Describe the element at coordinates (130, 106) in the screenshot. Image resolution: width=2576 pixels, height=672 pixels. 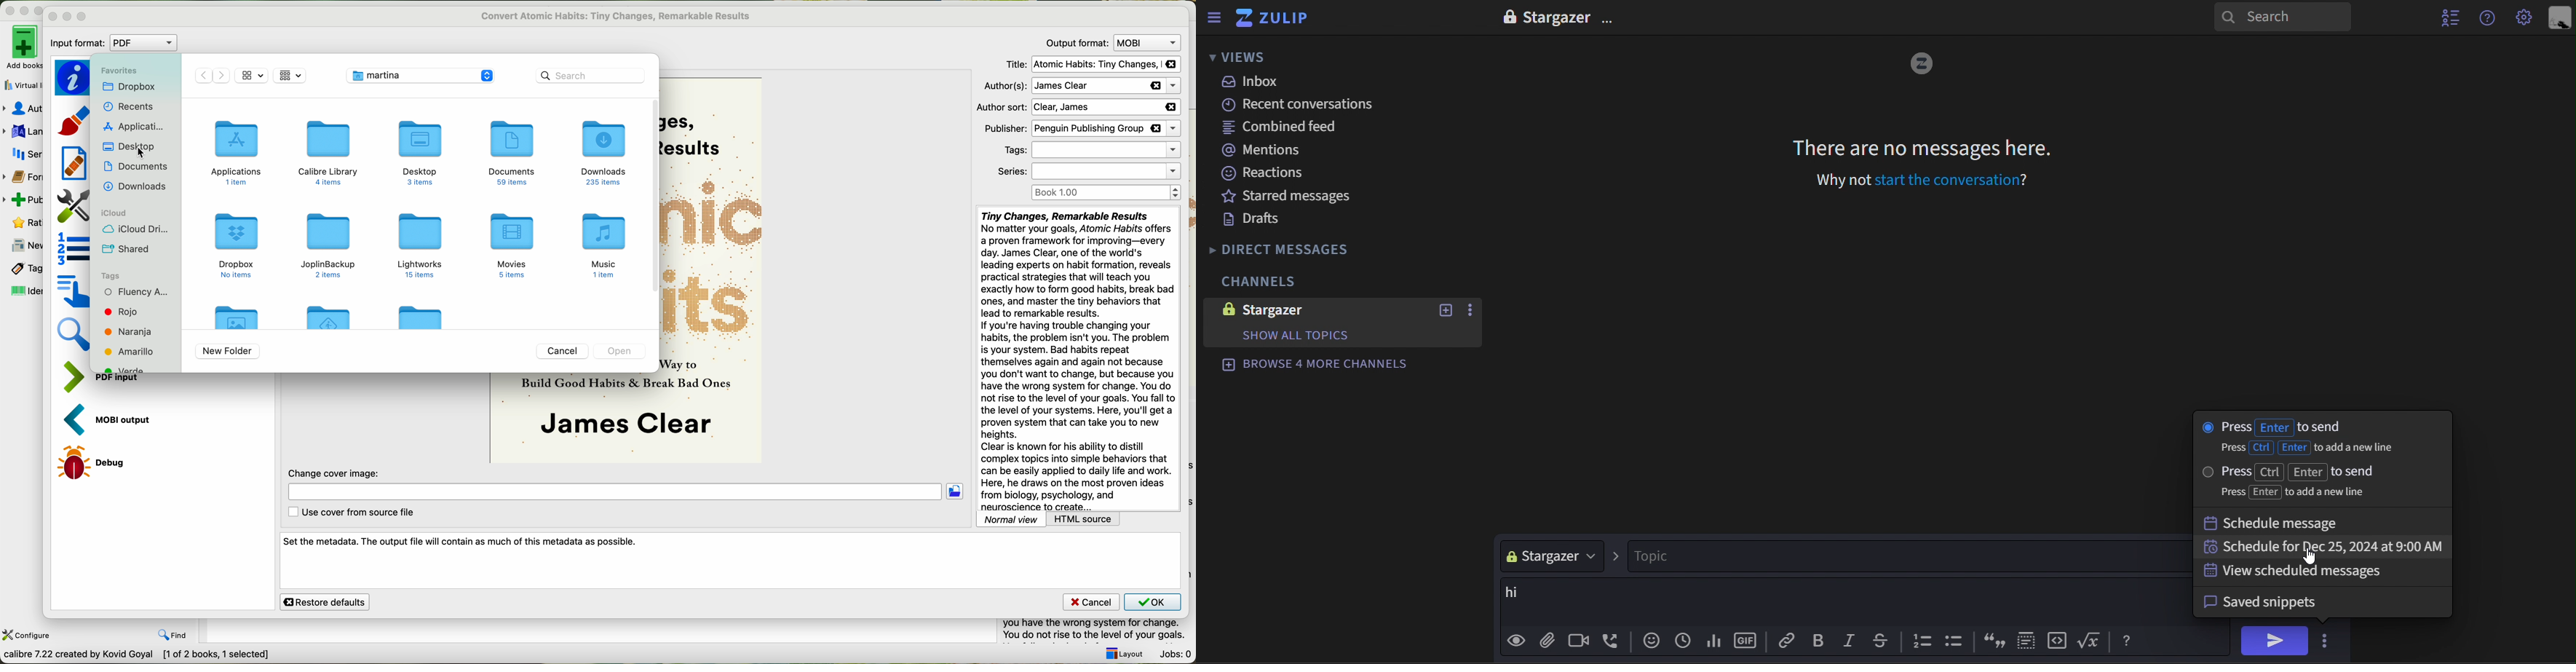
I see `recents` at that location.